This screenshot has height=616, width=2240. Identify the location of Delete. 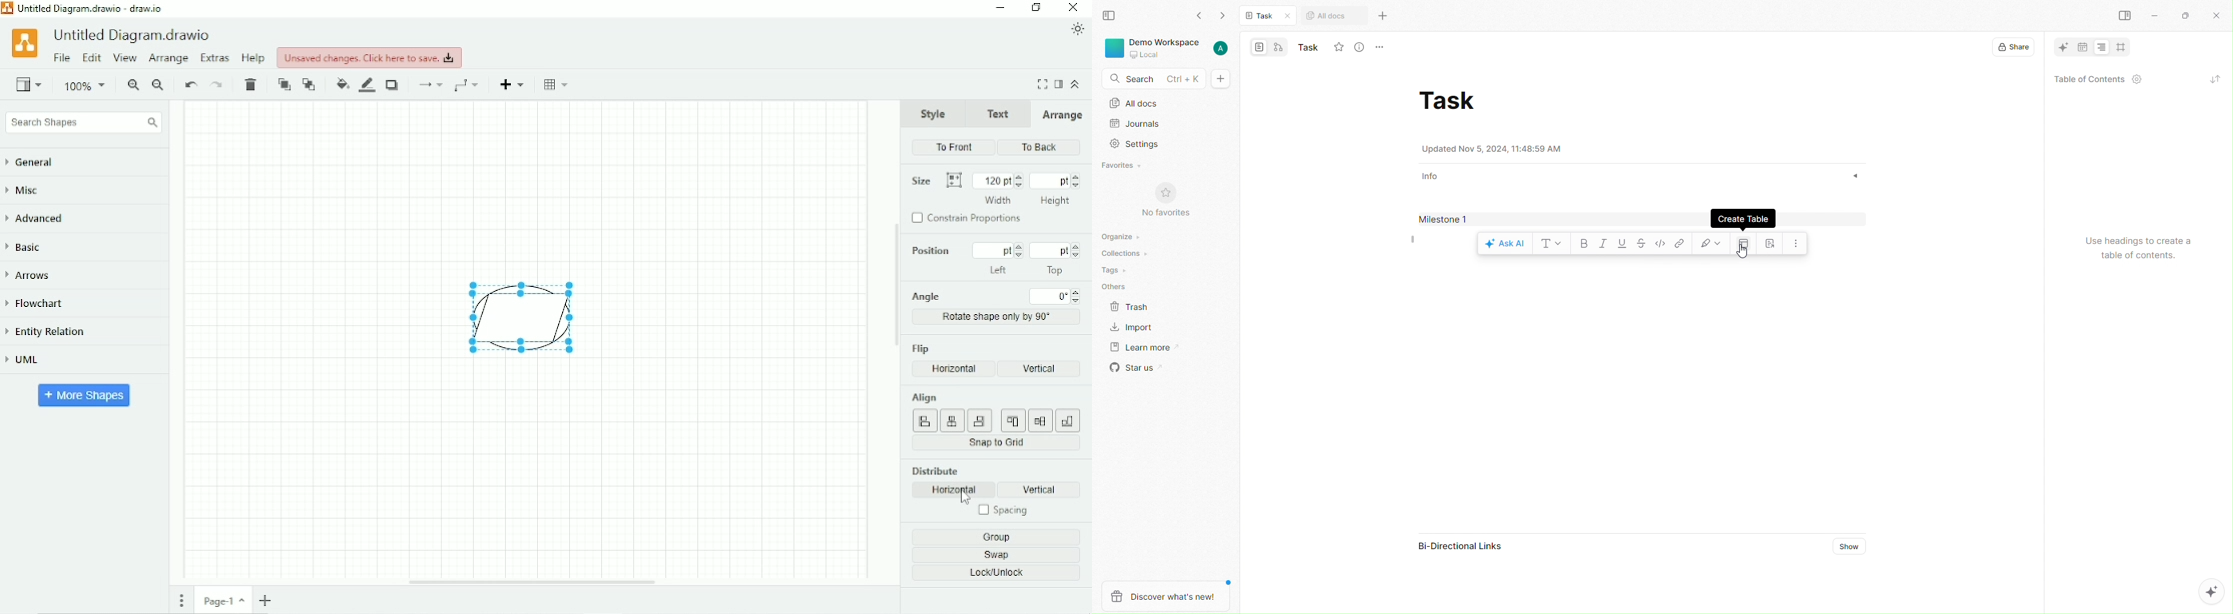
(253, 85).